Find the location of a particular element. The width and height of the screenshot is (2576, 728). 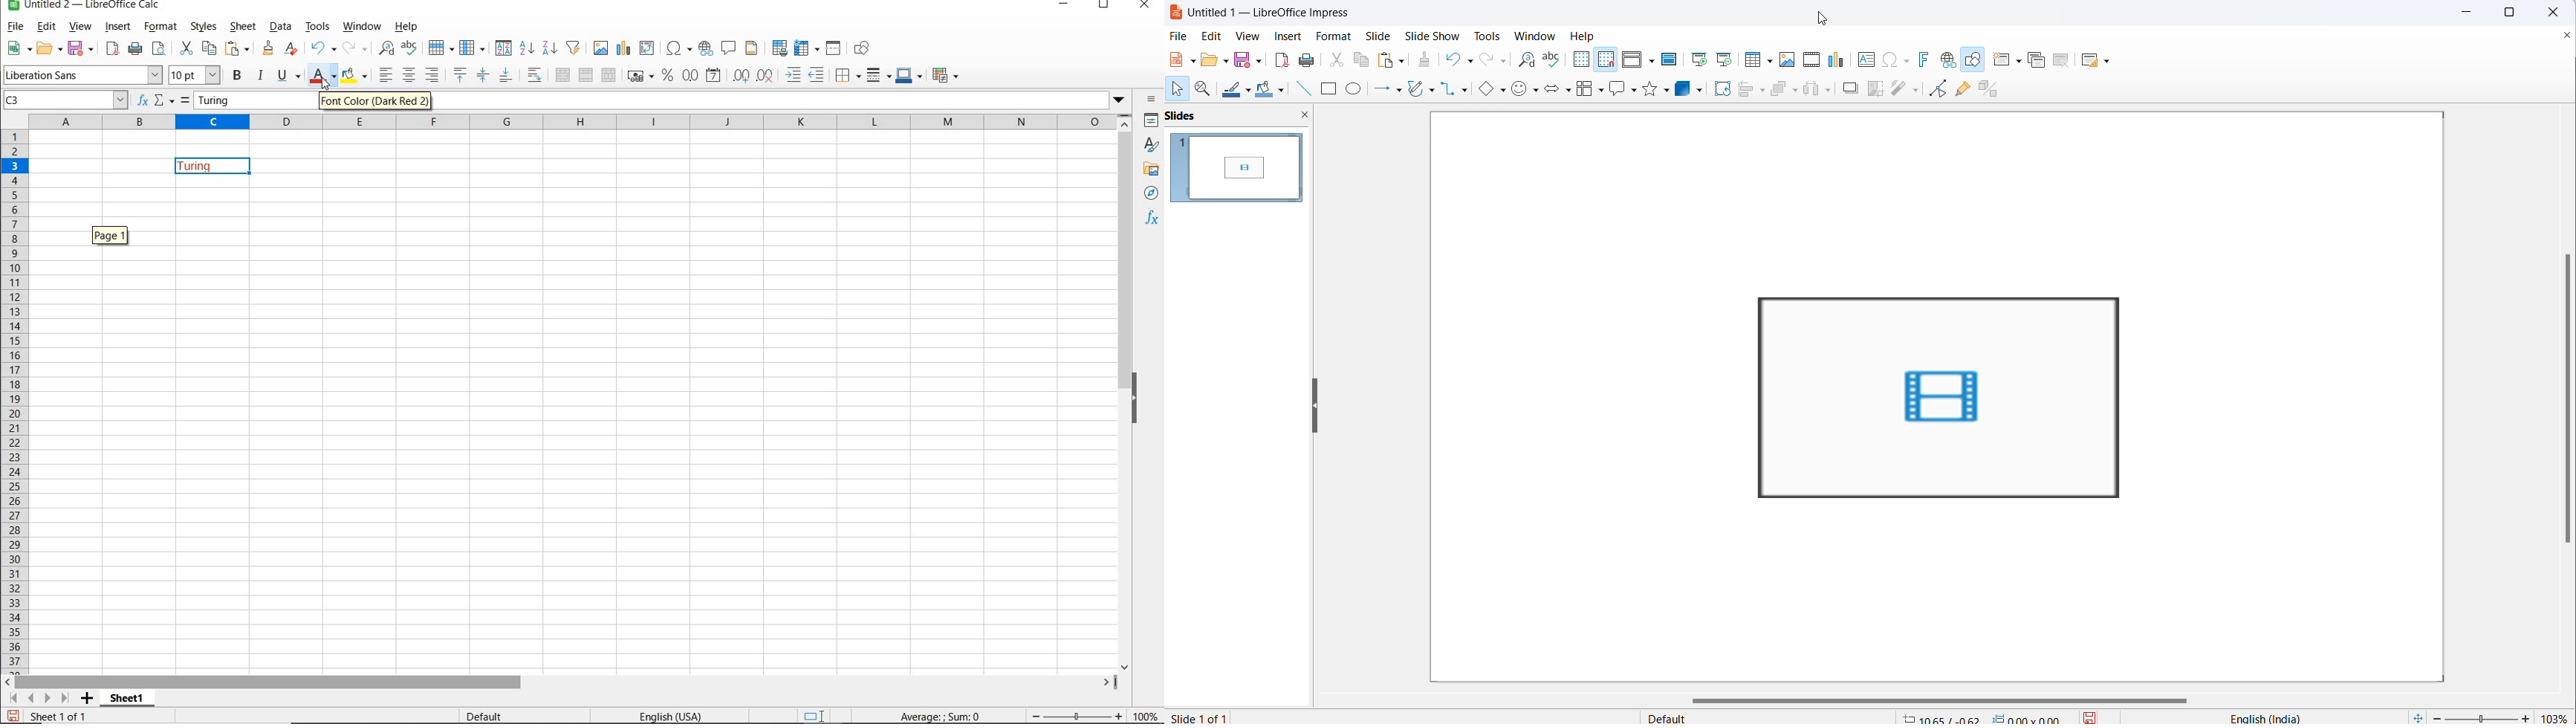

ROWS is located at coordinates (15, 399).